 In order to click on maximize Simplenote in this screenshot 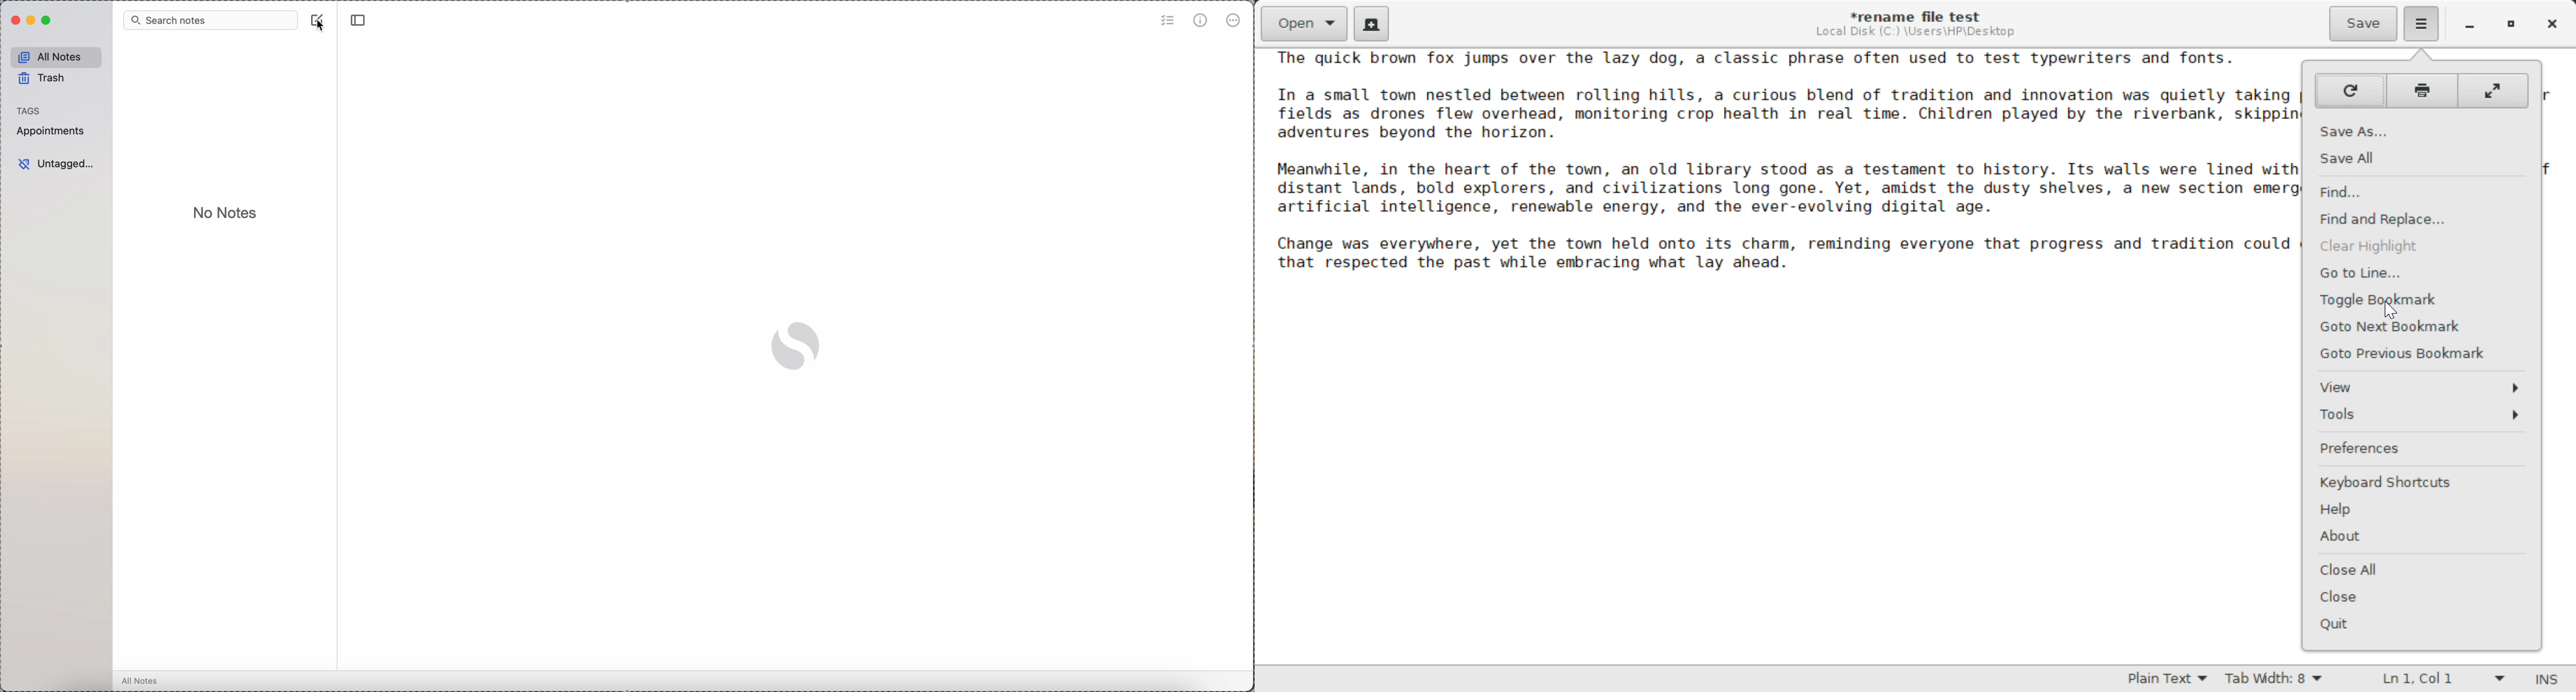, I will do `click(48, 20)`.